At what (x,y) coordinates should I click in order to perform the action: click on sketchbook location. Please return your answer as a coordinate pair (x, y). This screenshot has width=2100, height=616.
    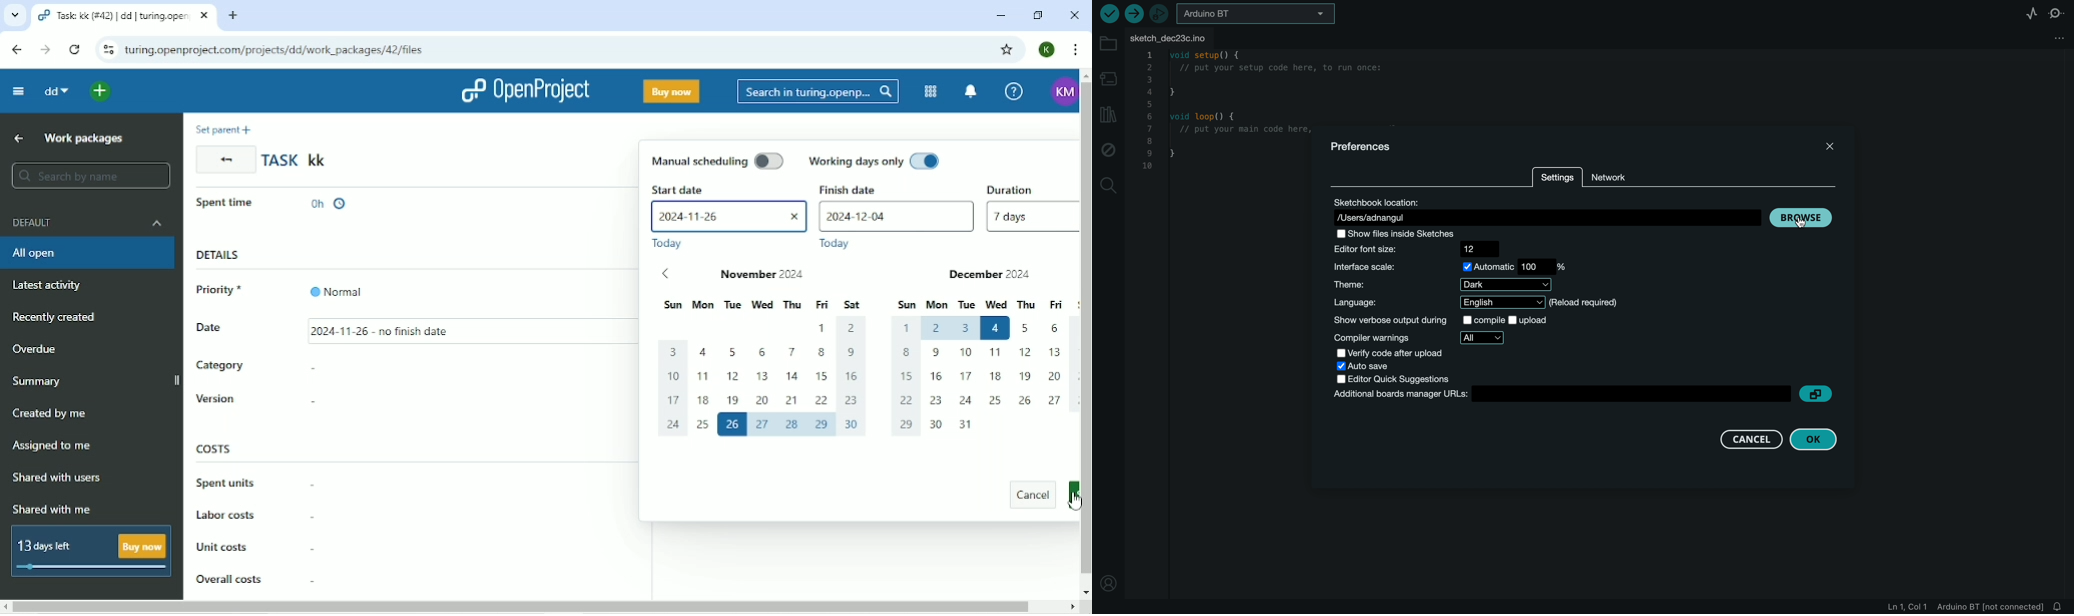
    Looking at the image, I should click on (1545, 211).